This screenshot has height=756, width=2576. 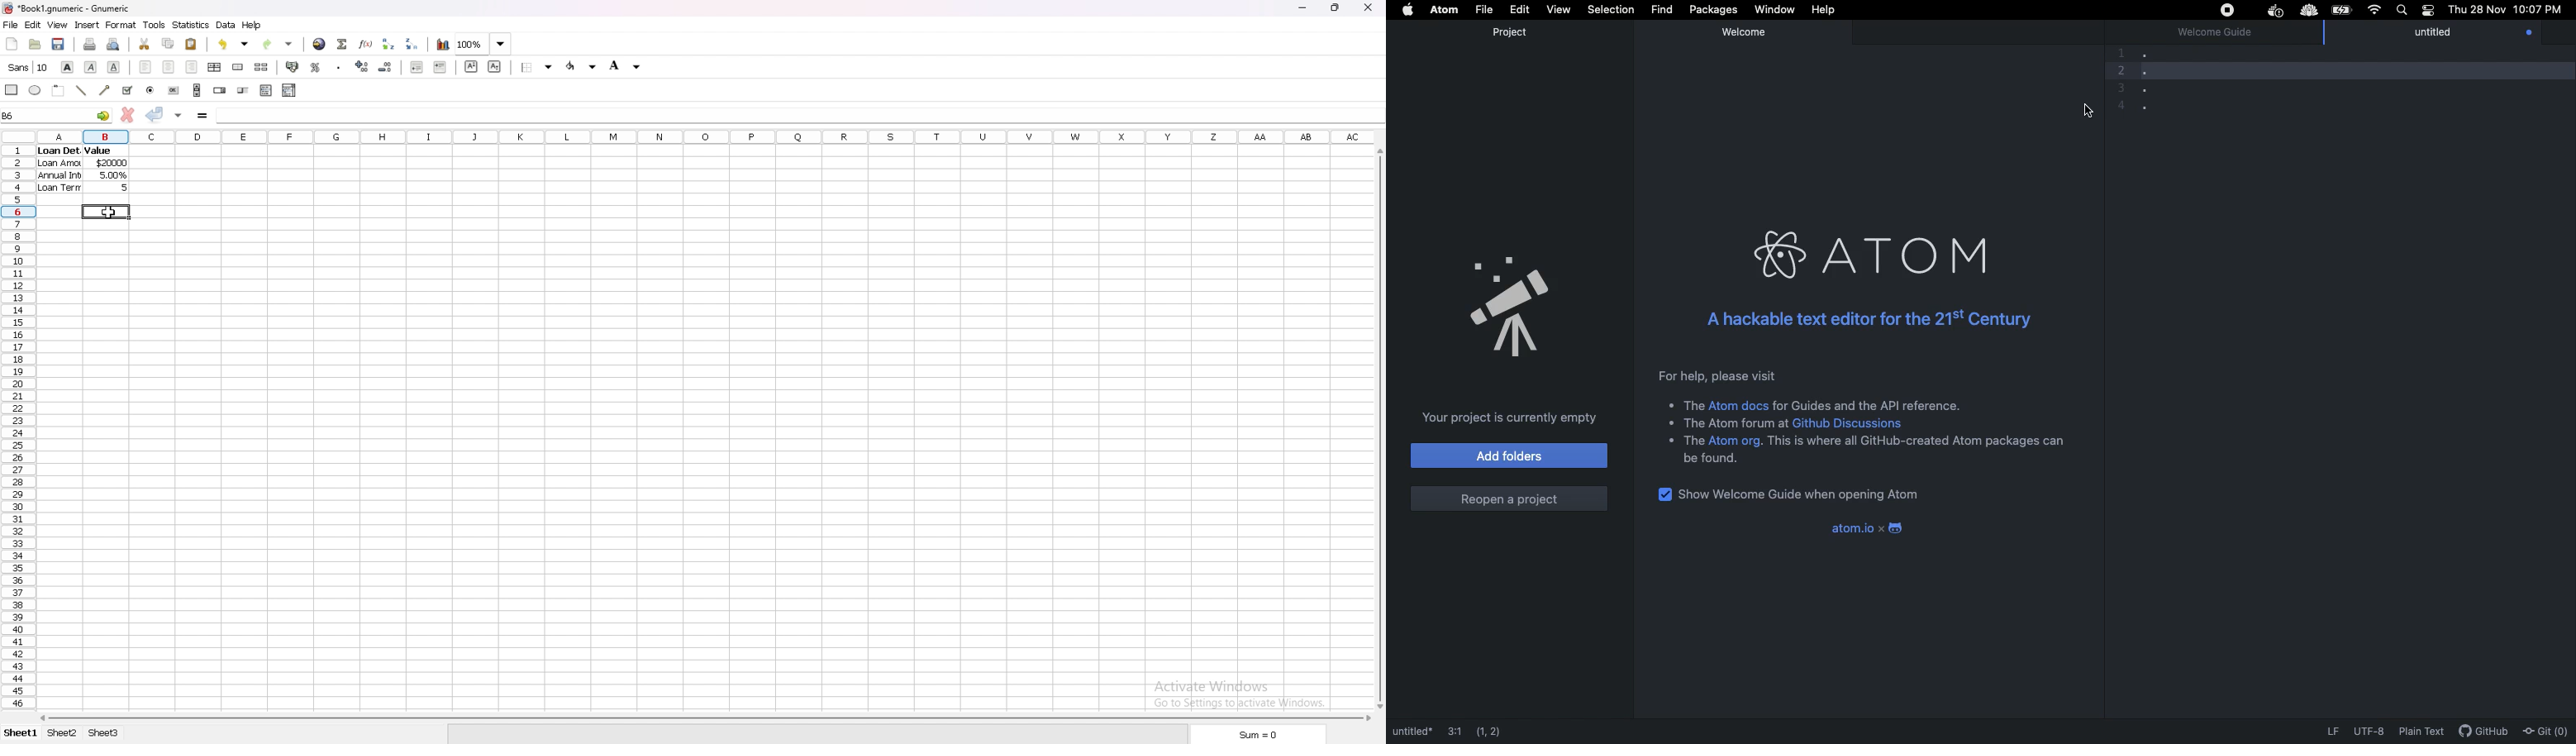 What do you see at coordinates (91, 43) in the screenshot?
I see `print` at bounding box center [91, 43].